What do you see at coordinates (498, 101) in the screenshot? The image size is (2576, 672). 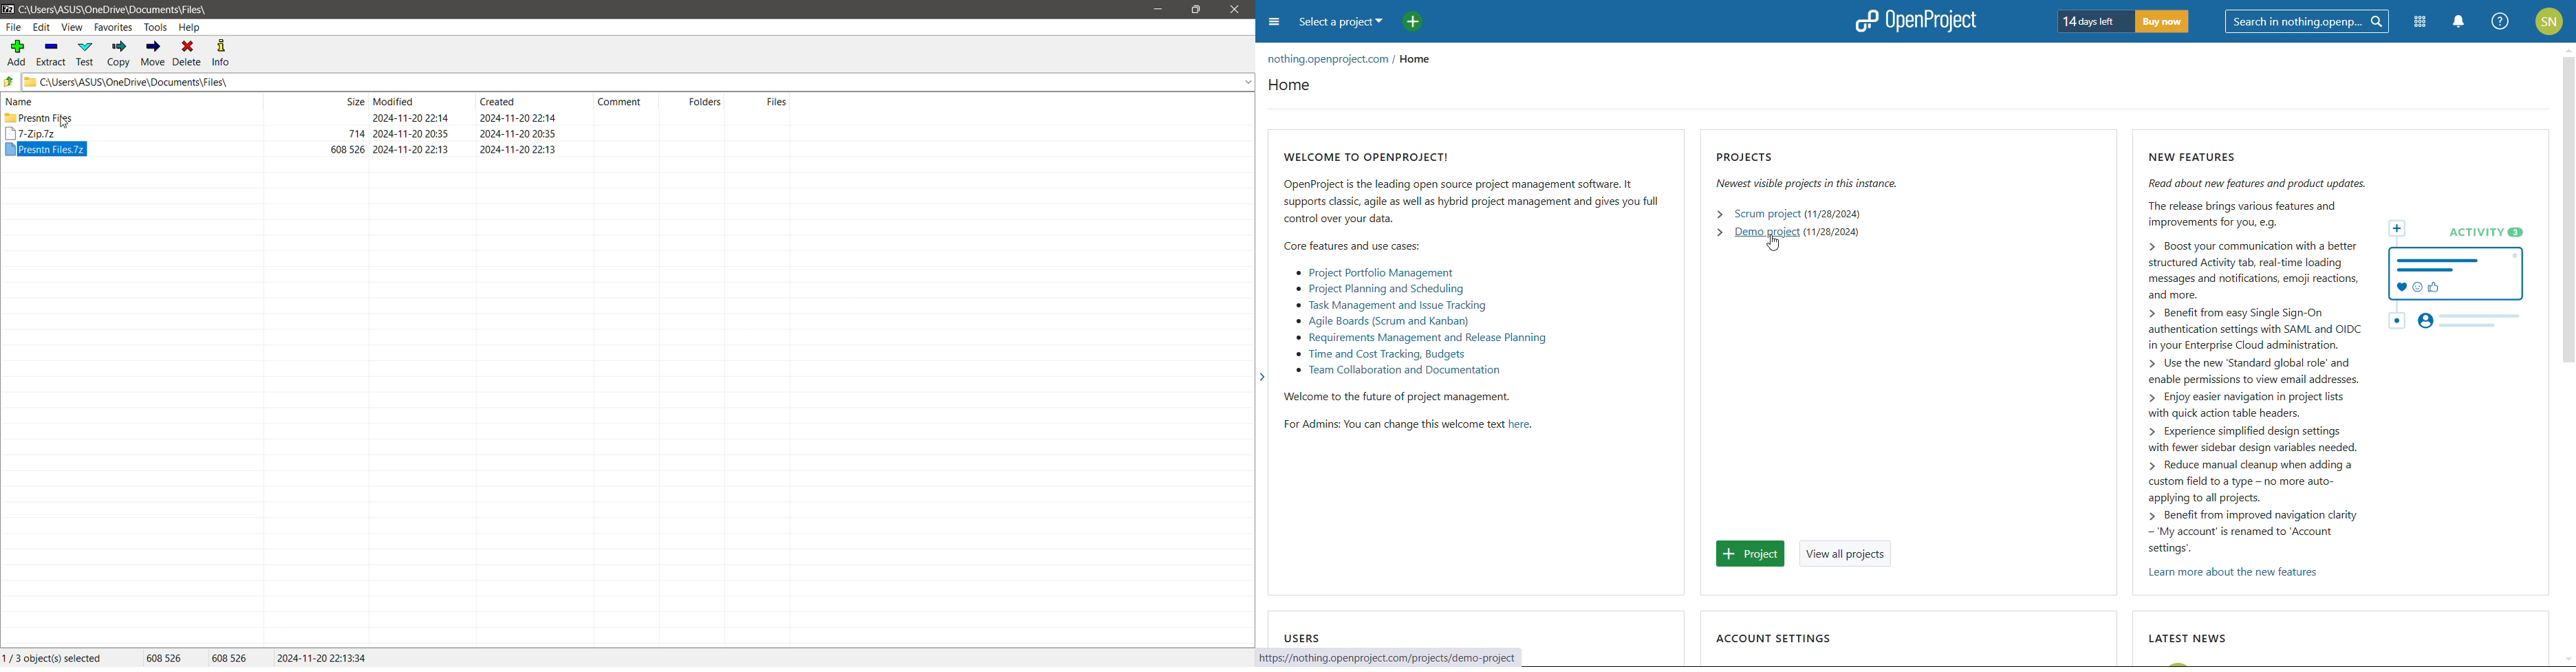 I see `created` at bounding box center [498, 101].